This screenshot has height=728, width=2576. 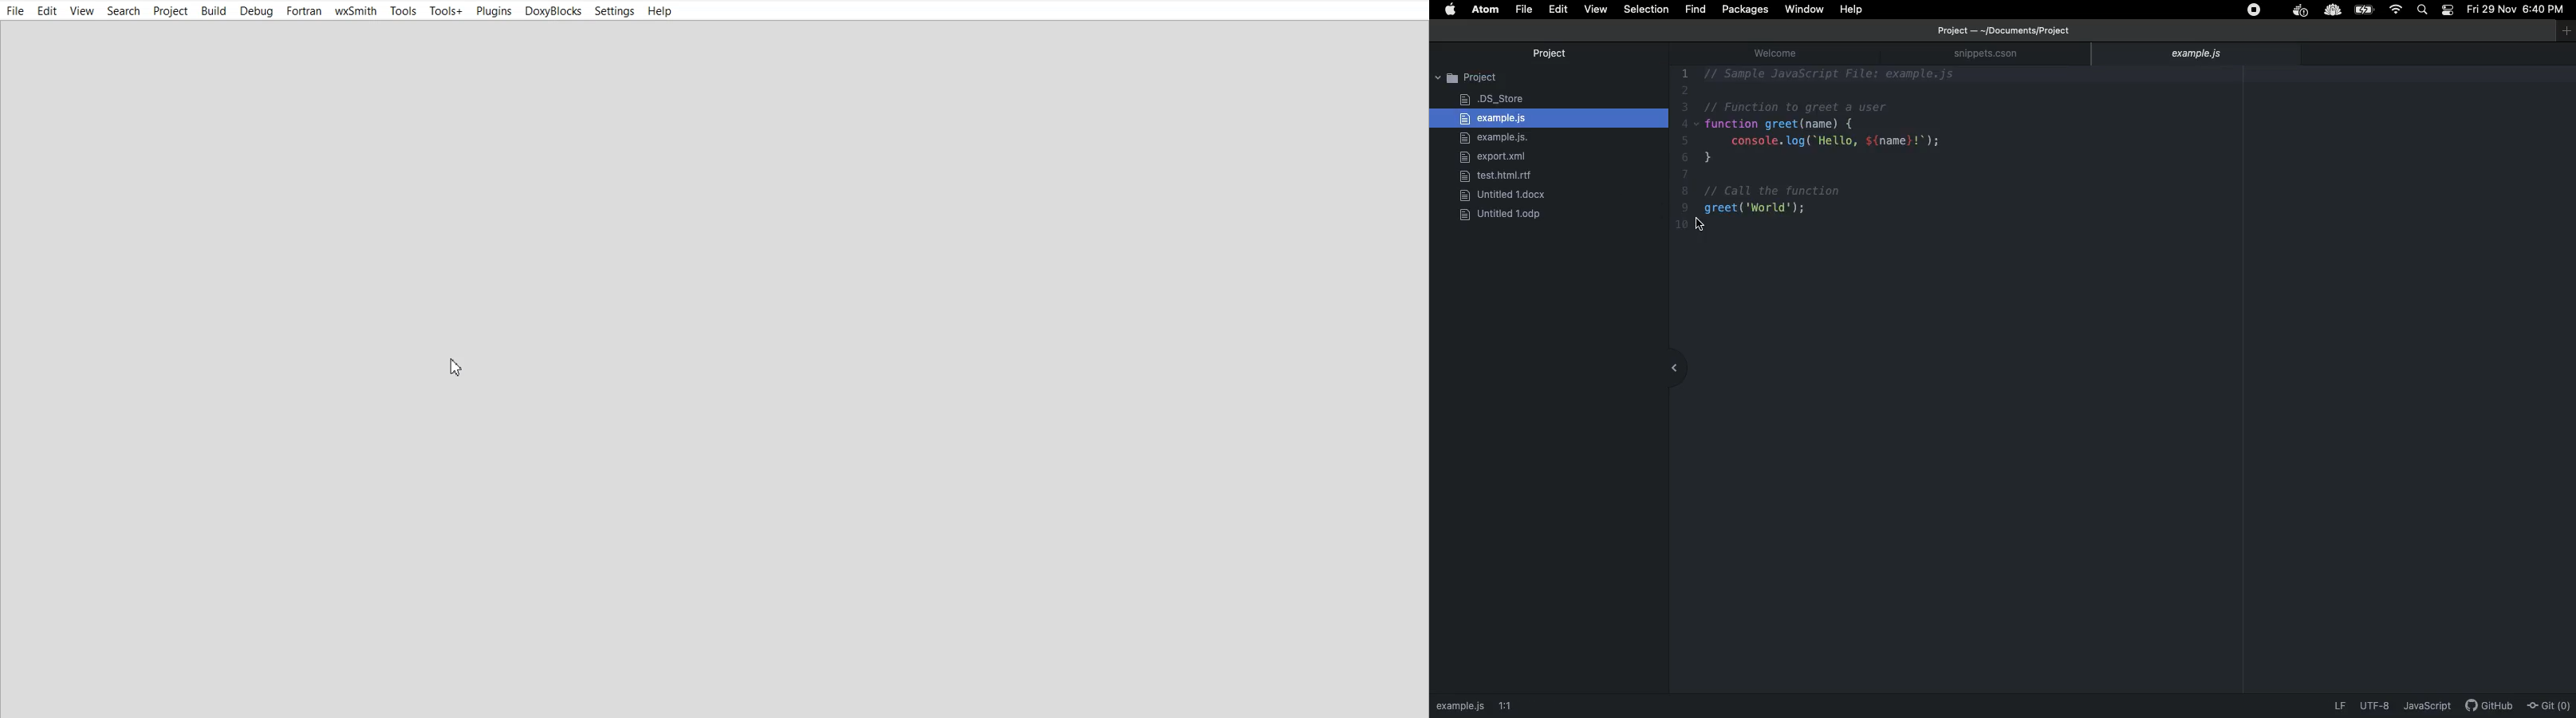 I want to click on file path, so click(x=1998, y=30).